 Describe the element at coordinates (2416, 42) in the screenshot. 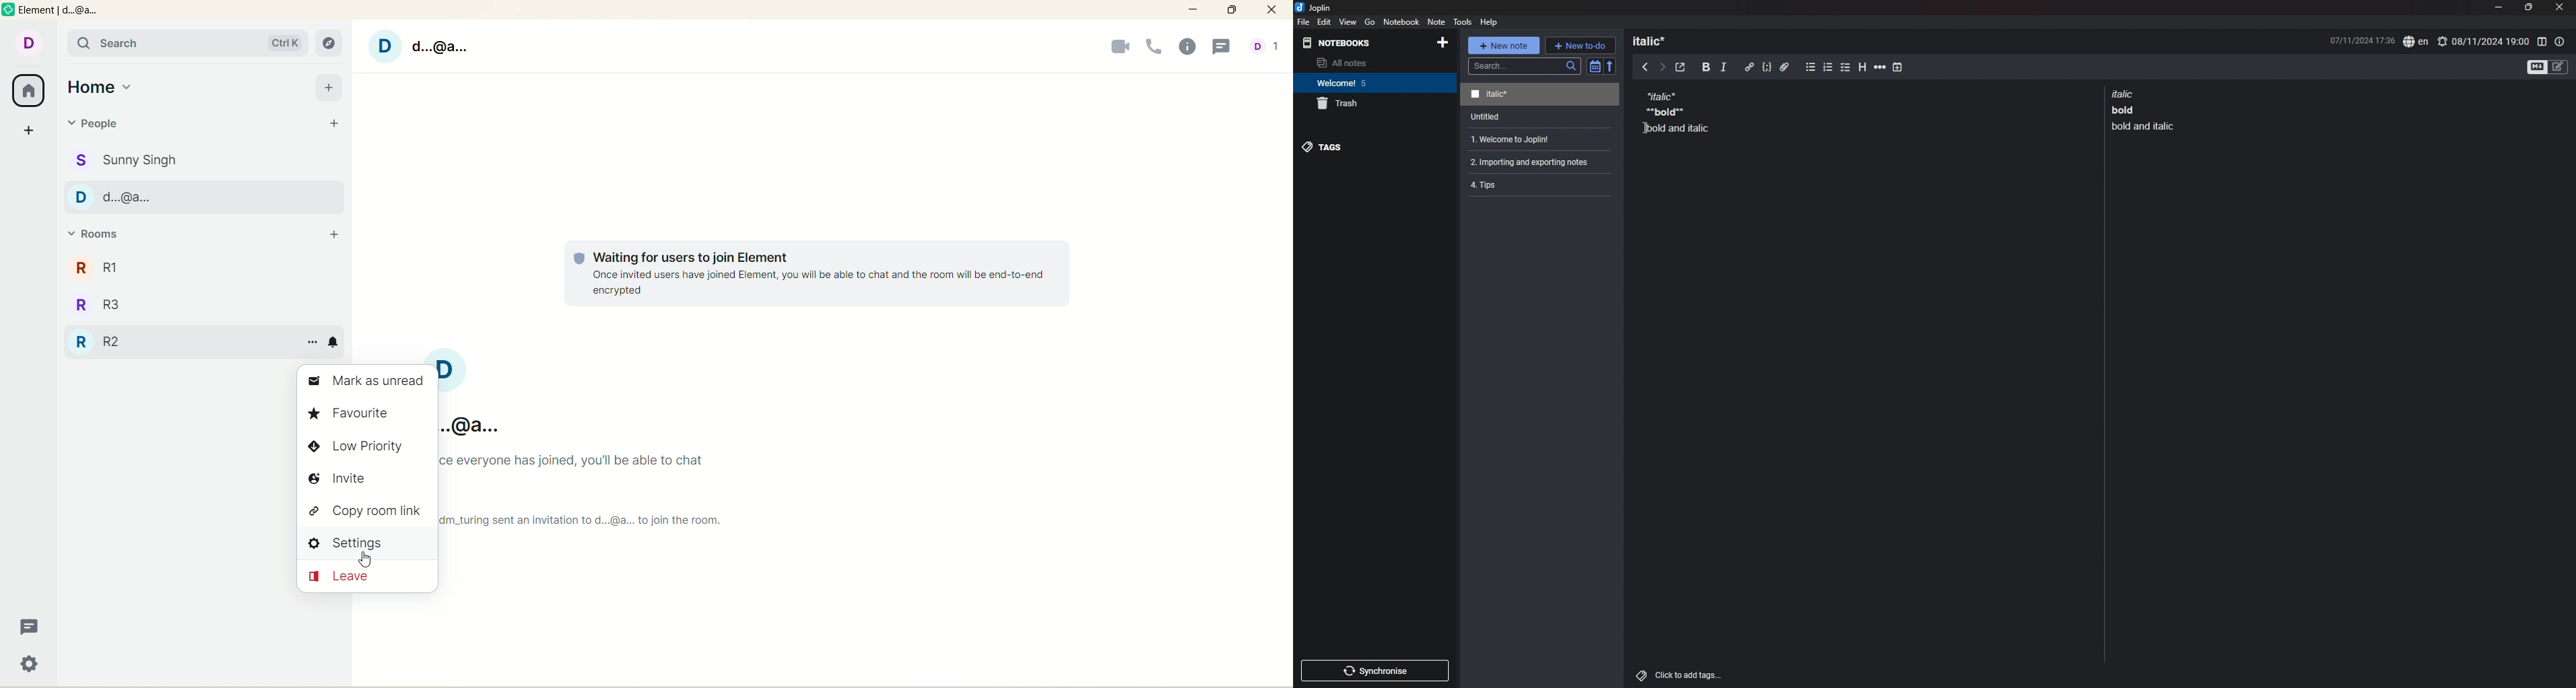

I see `spell check` at that location.